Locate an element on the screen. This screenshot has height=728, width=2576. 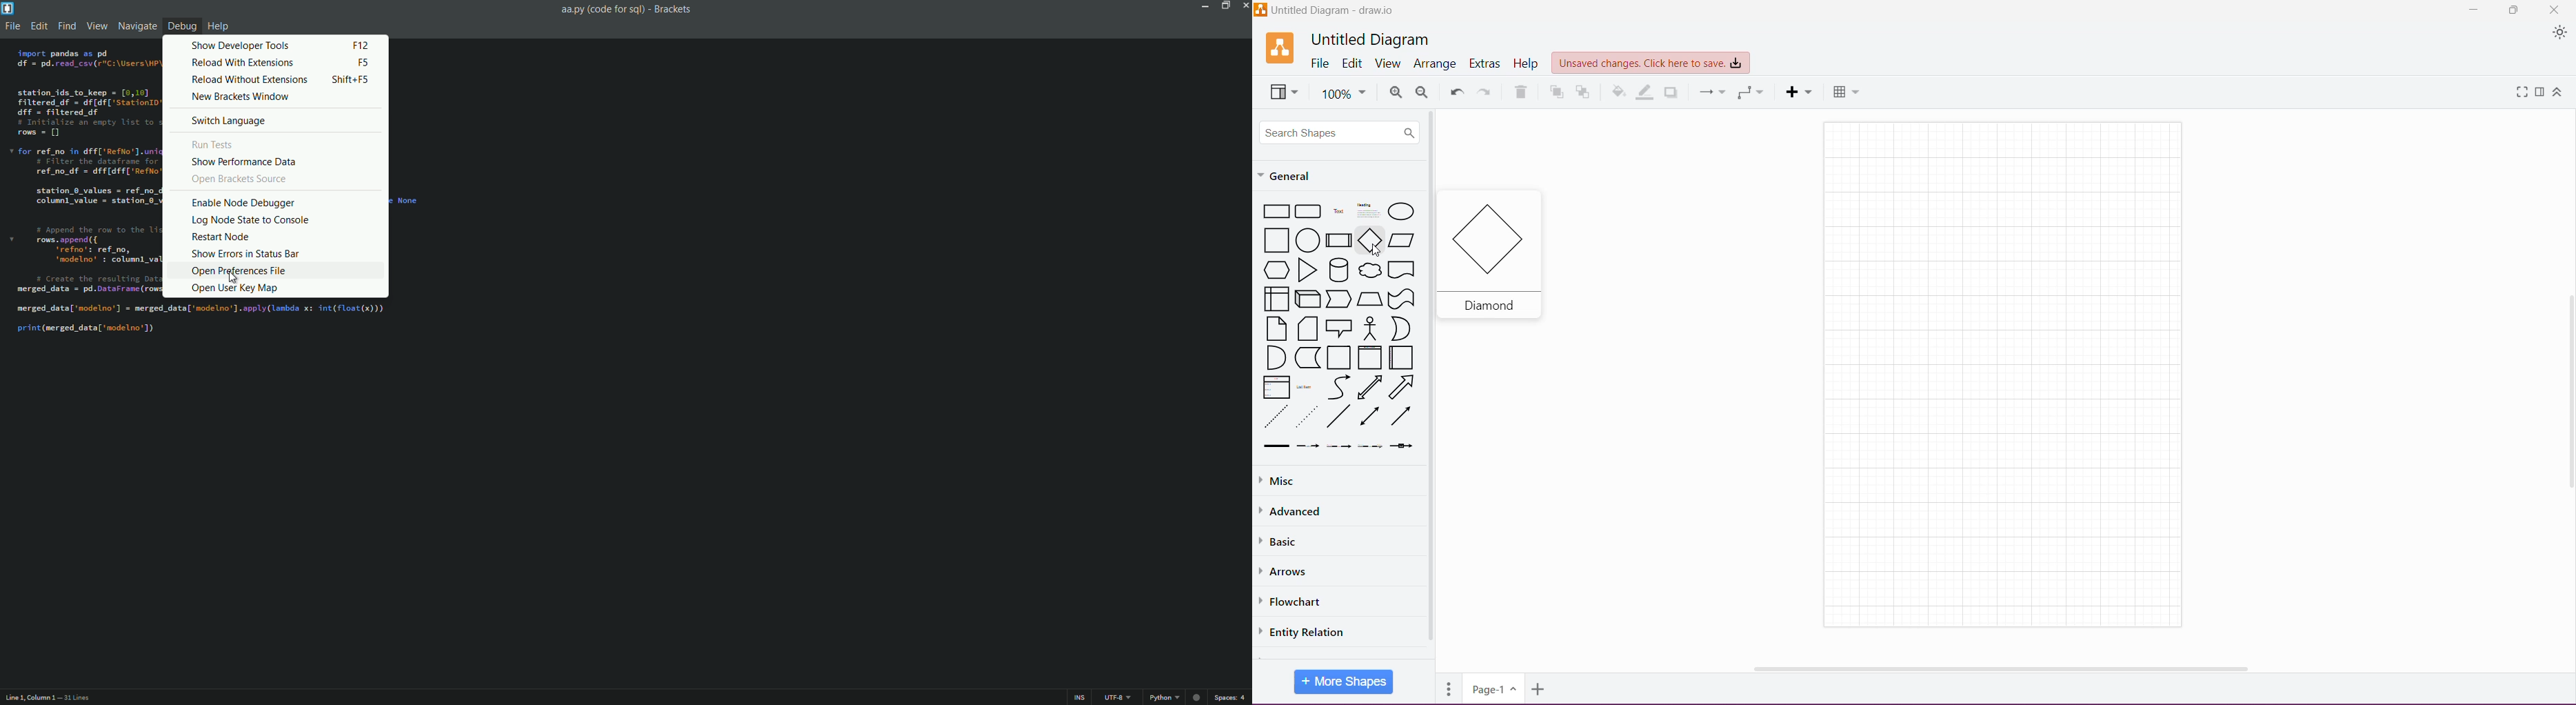
Delete is located at coordinates (1520, 92).